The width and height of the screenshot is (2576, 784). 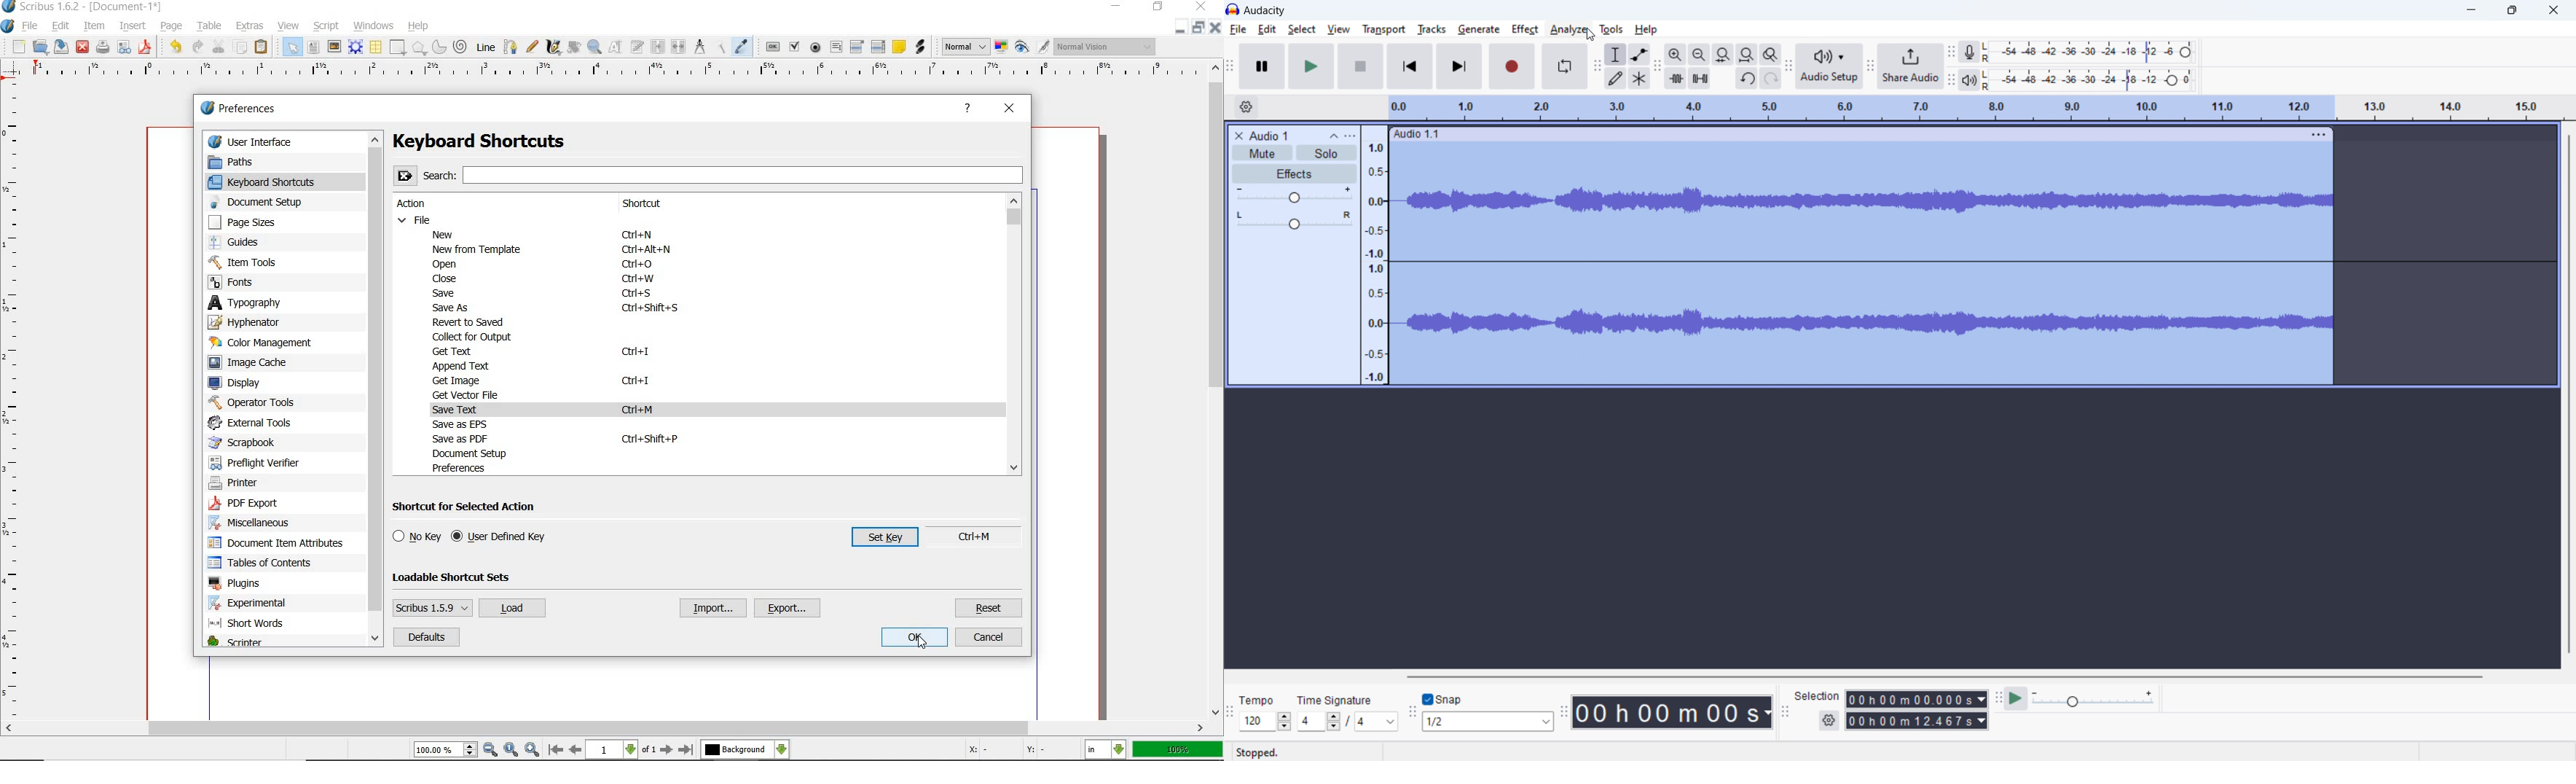 What do you see at coordinates (377, 48) in the screenshot?
I see `table` at bounding box center [377, 48].